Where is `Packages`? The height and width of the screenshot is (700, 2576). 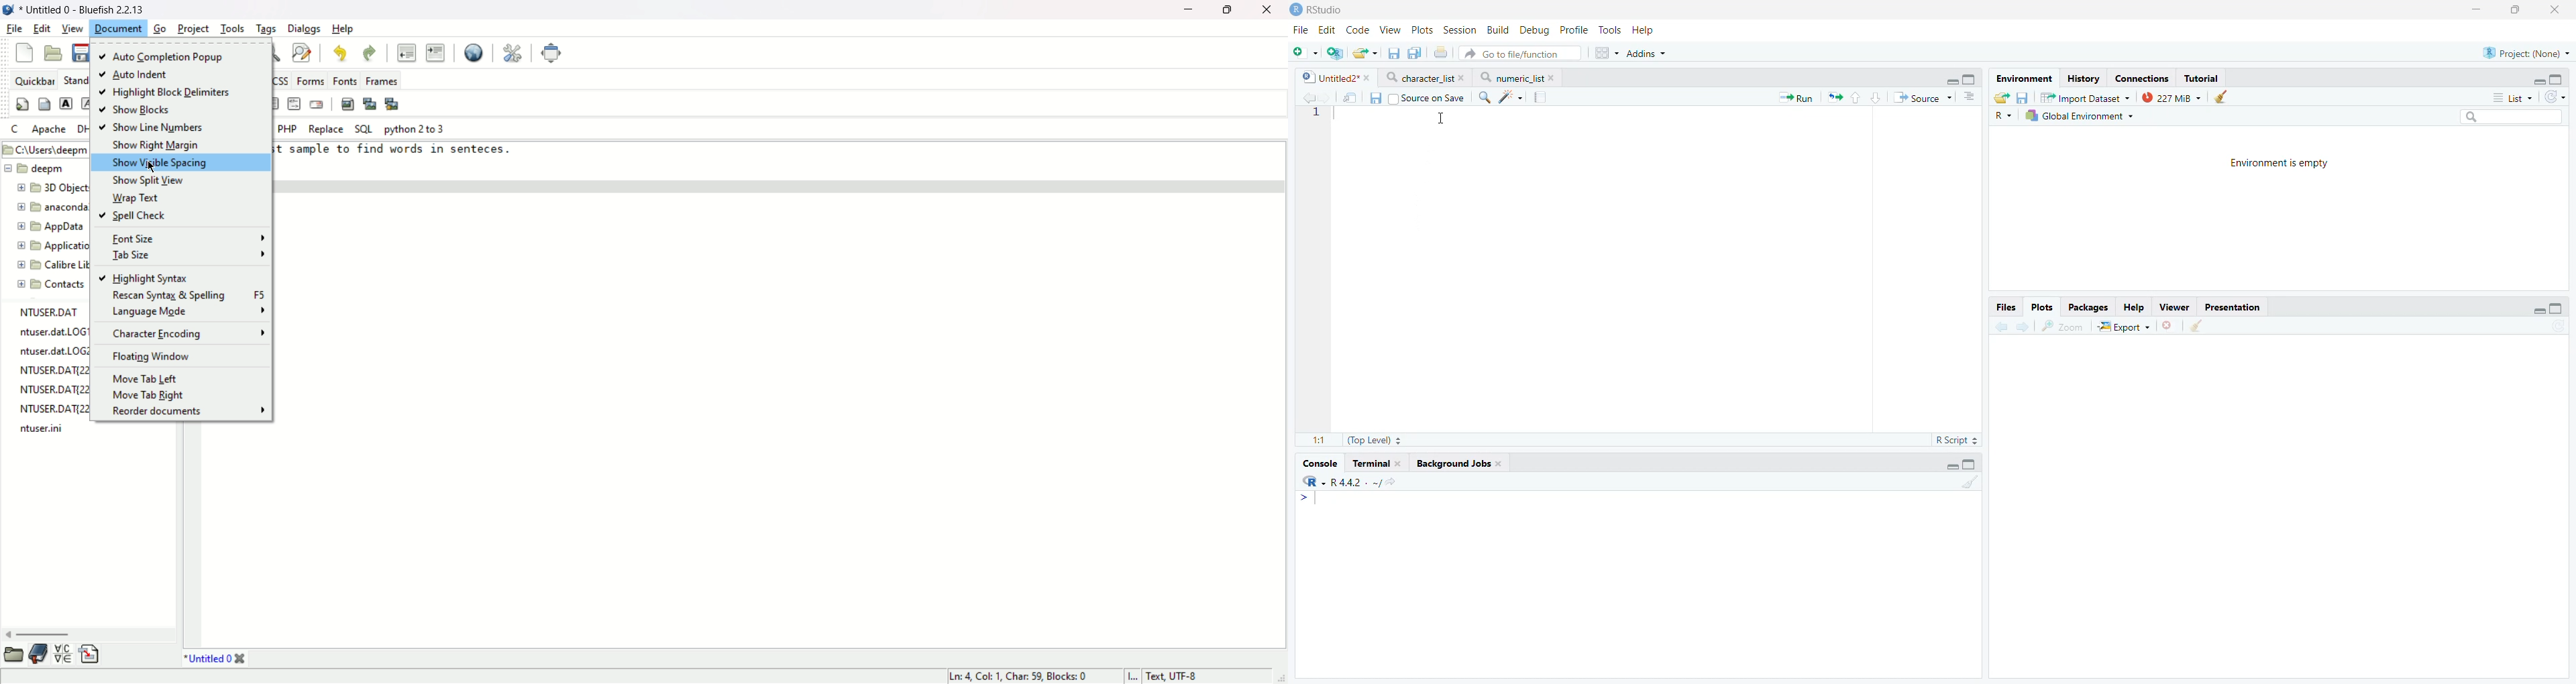 Packages is located at coordinates (2090, 307).